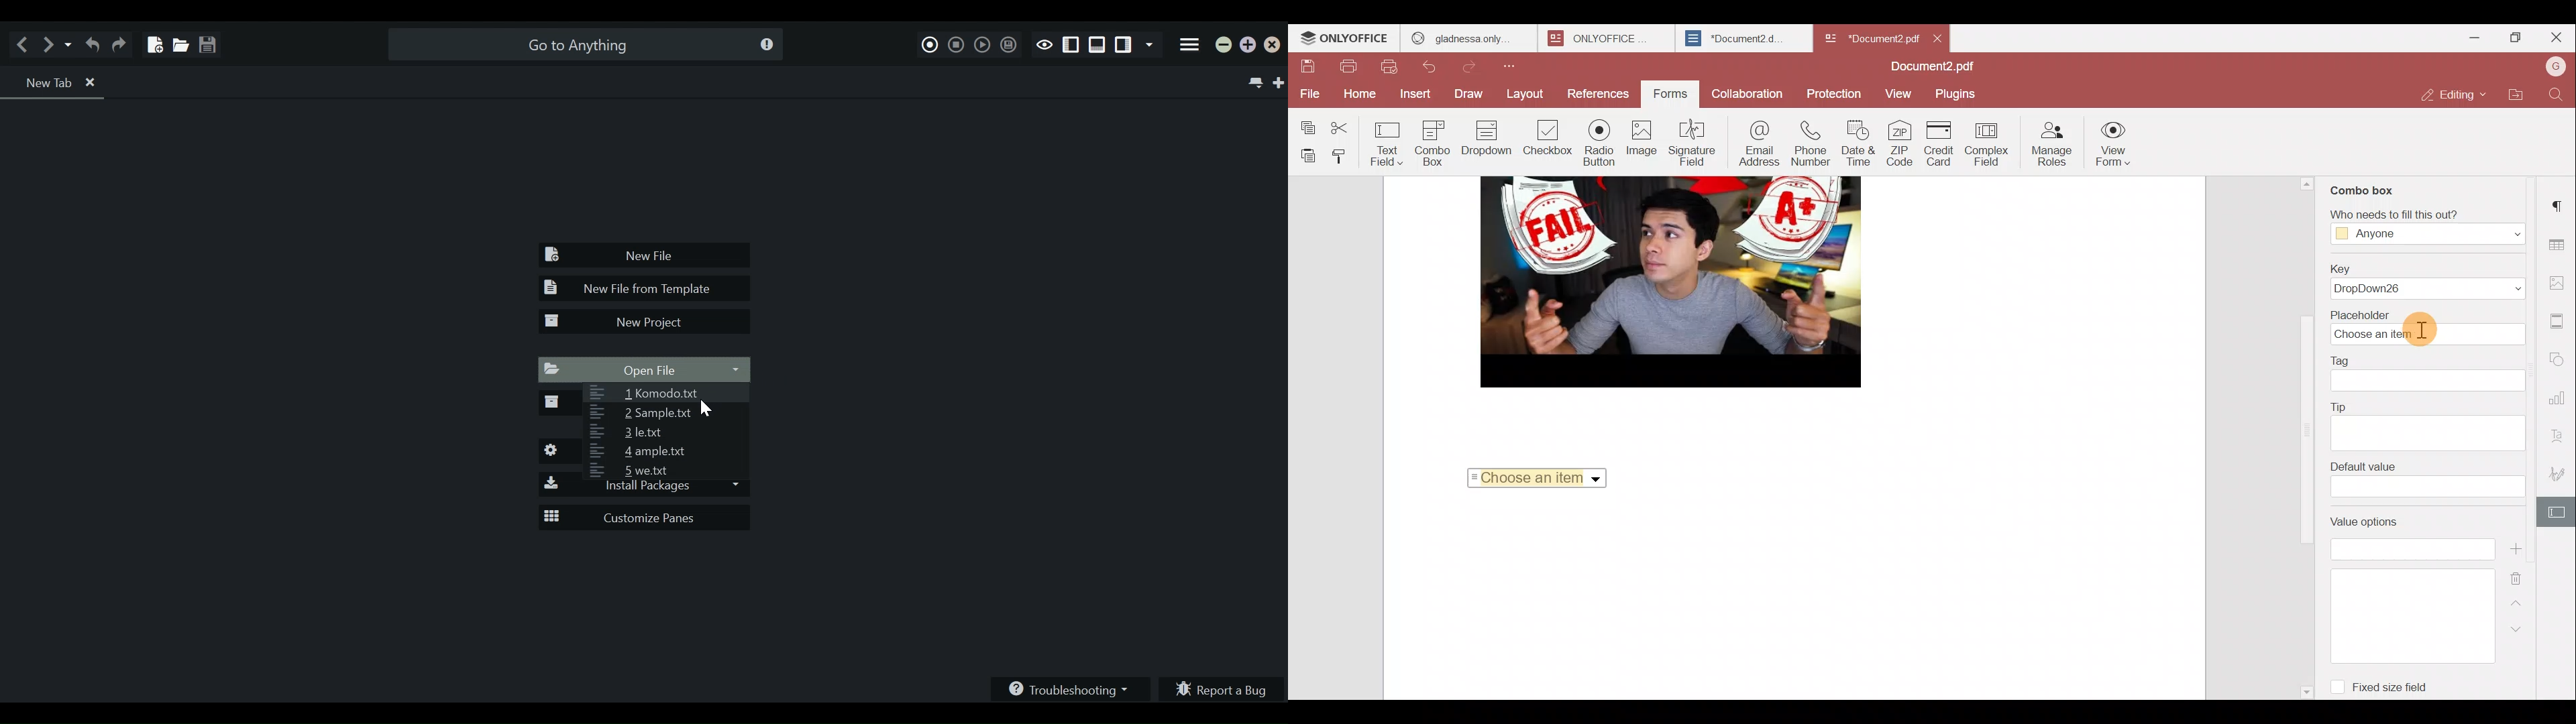 The image size is (2576, 728). I want to click on Add value, so click(2518, 549).